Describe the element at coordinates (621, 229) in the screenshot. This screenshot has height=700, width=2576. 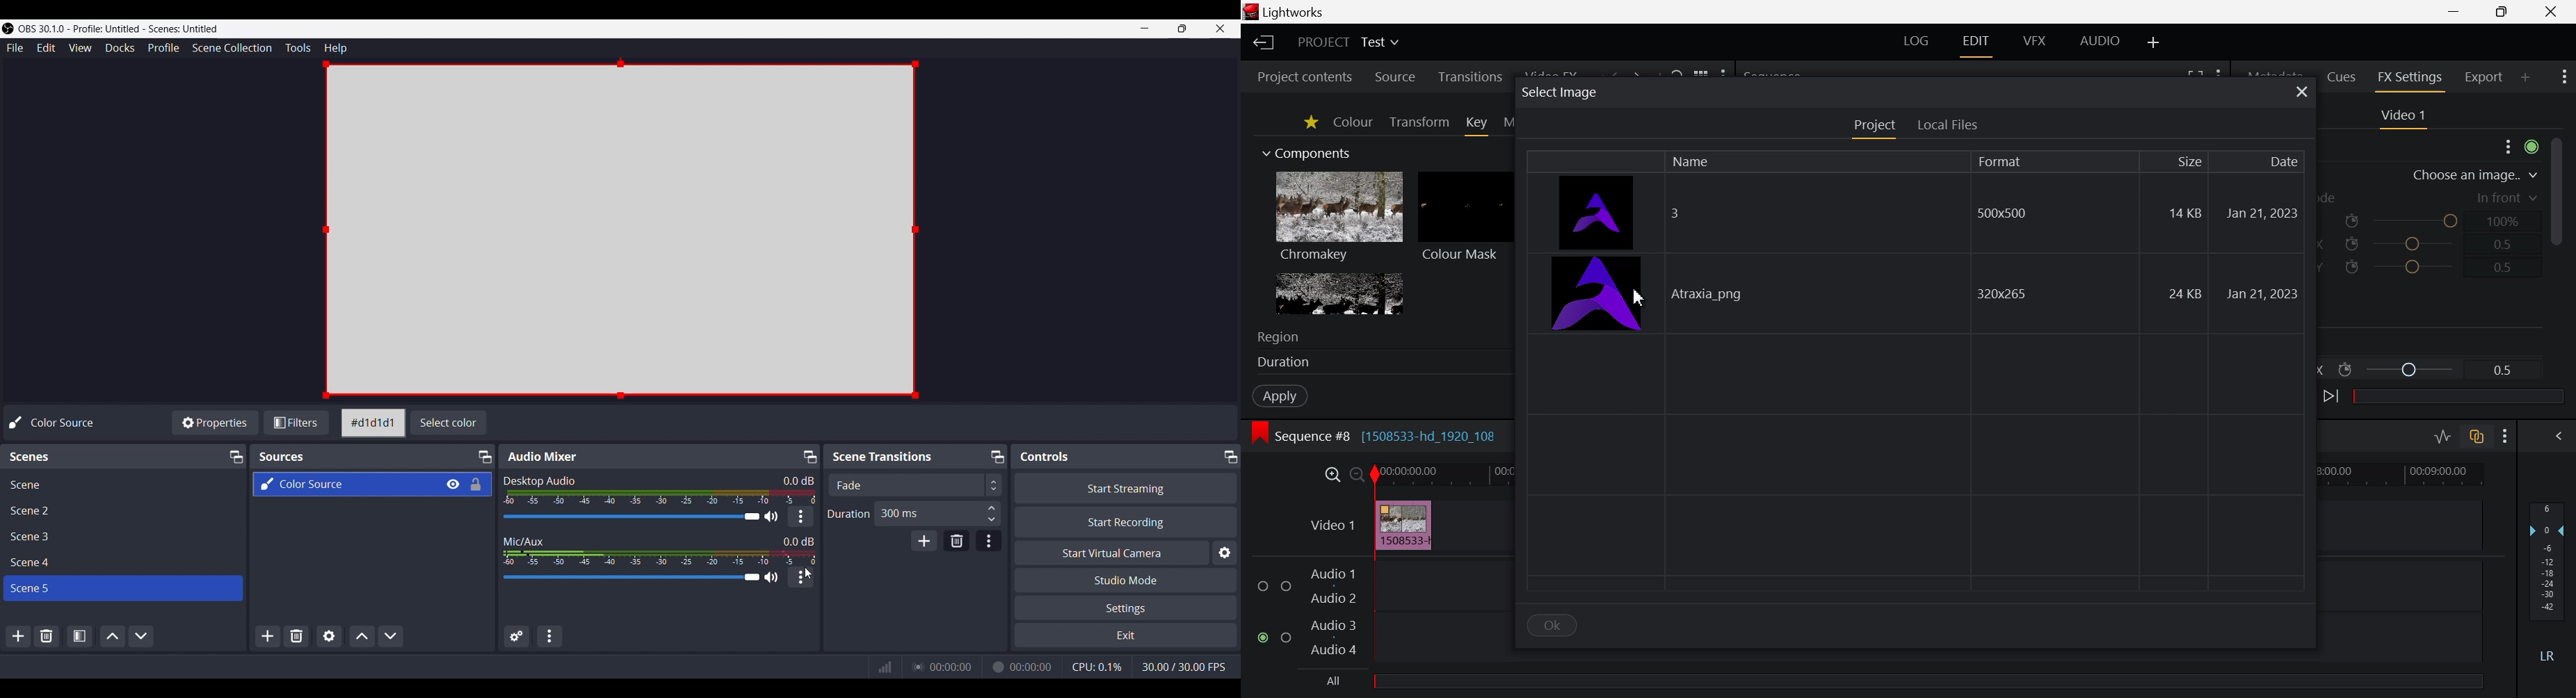
I see `New canvas added` at that location.